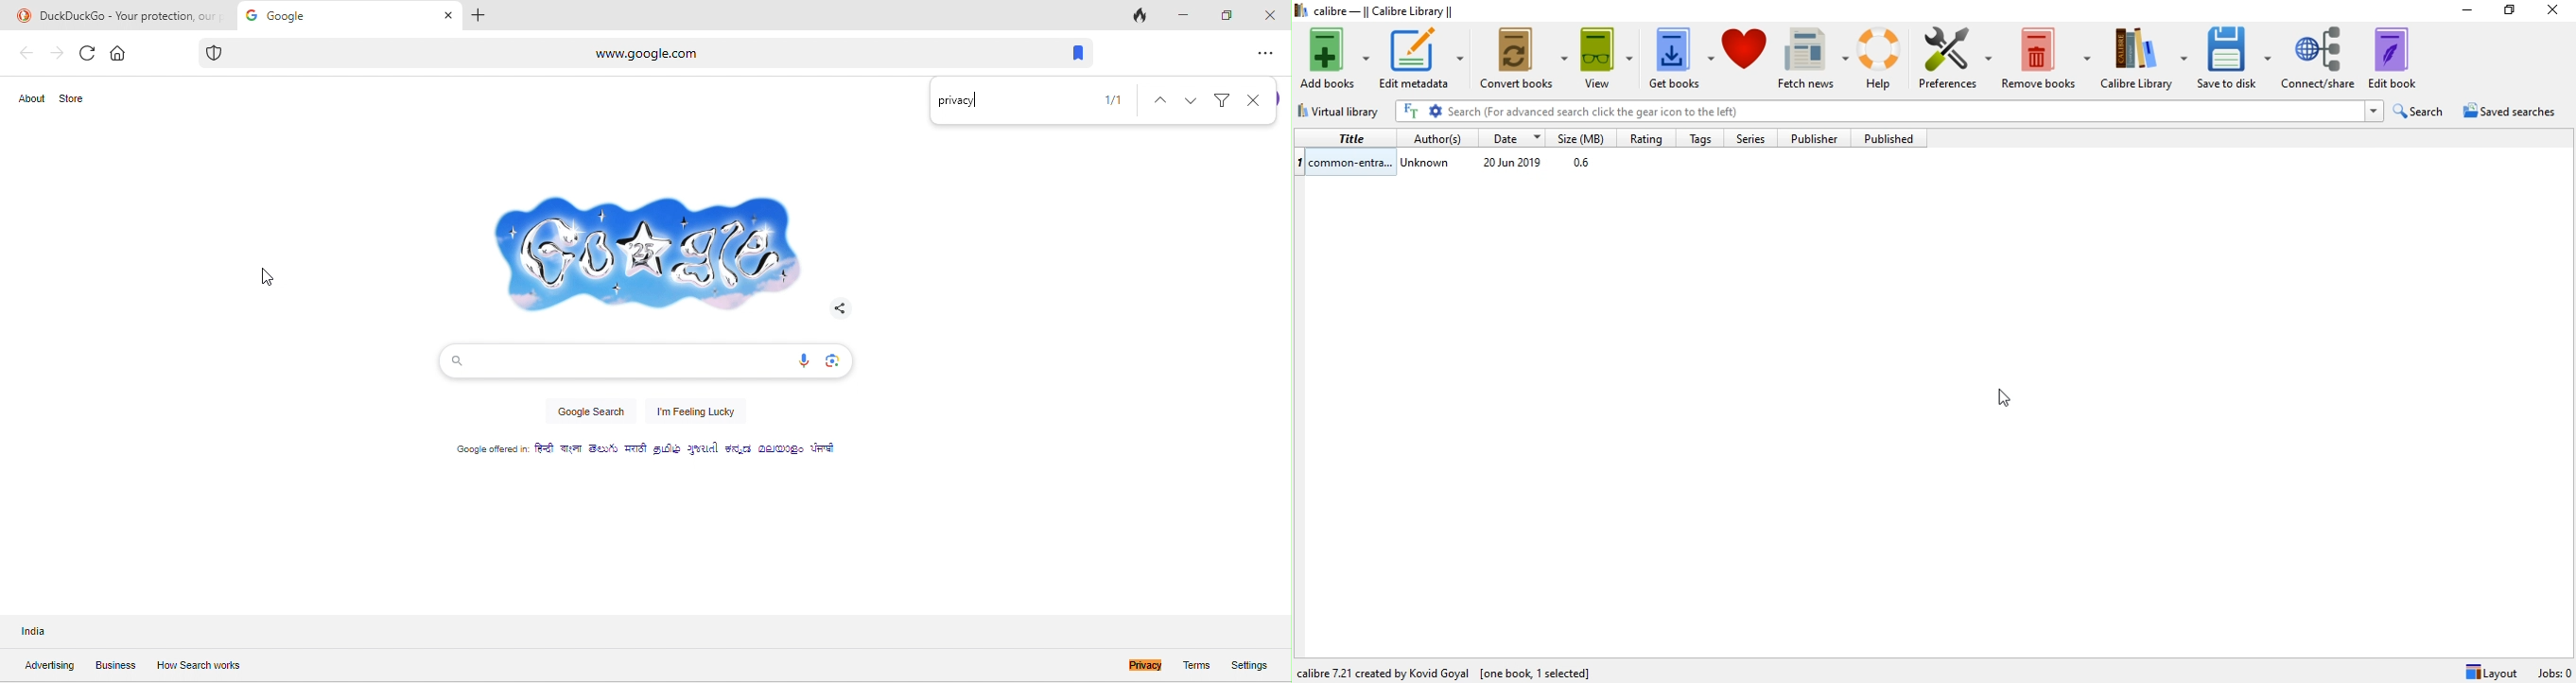  Describe the element at coordinates (1525, 56) in the screenshot. I see `Convert books` at that location.